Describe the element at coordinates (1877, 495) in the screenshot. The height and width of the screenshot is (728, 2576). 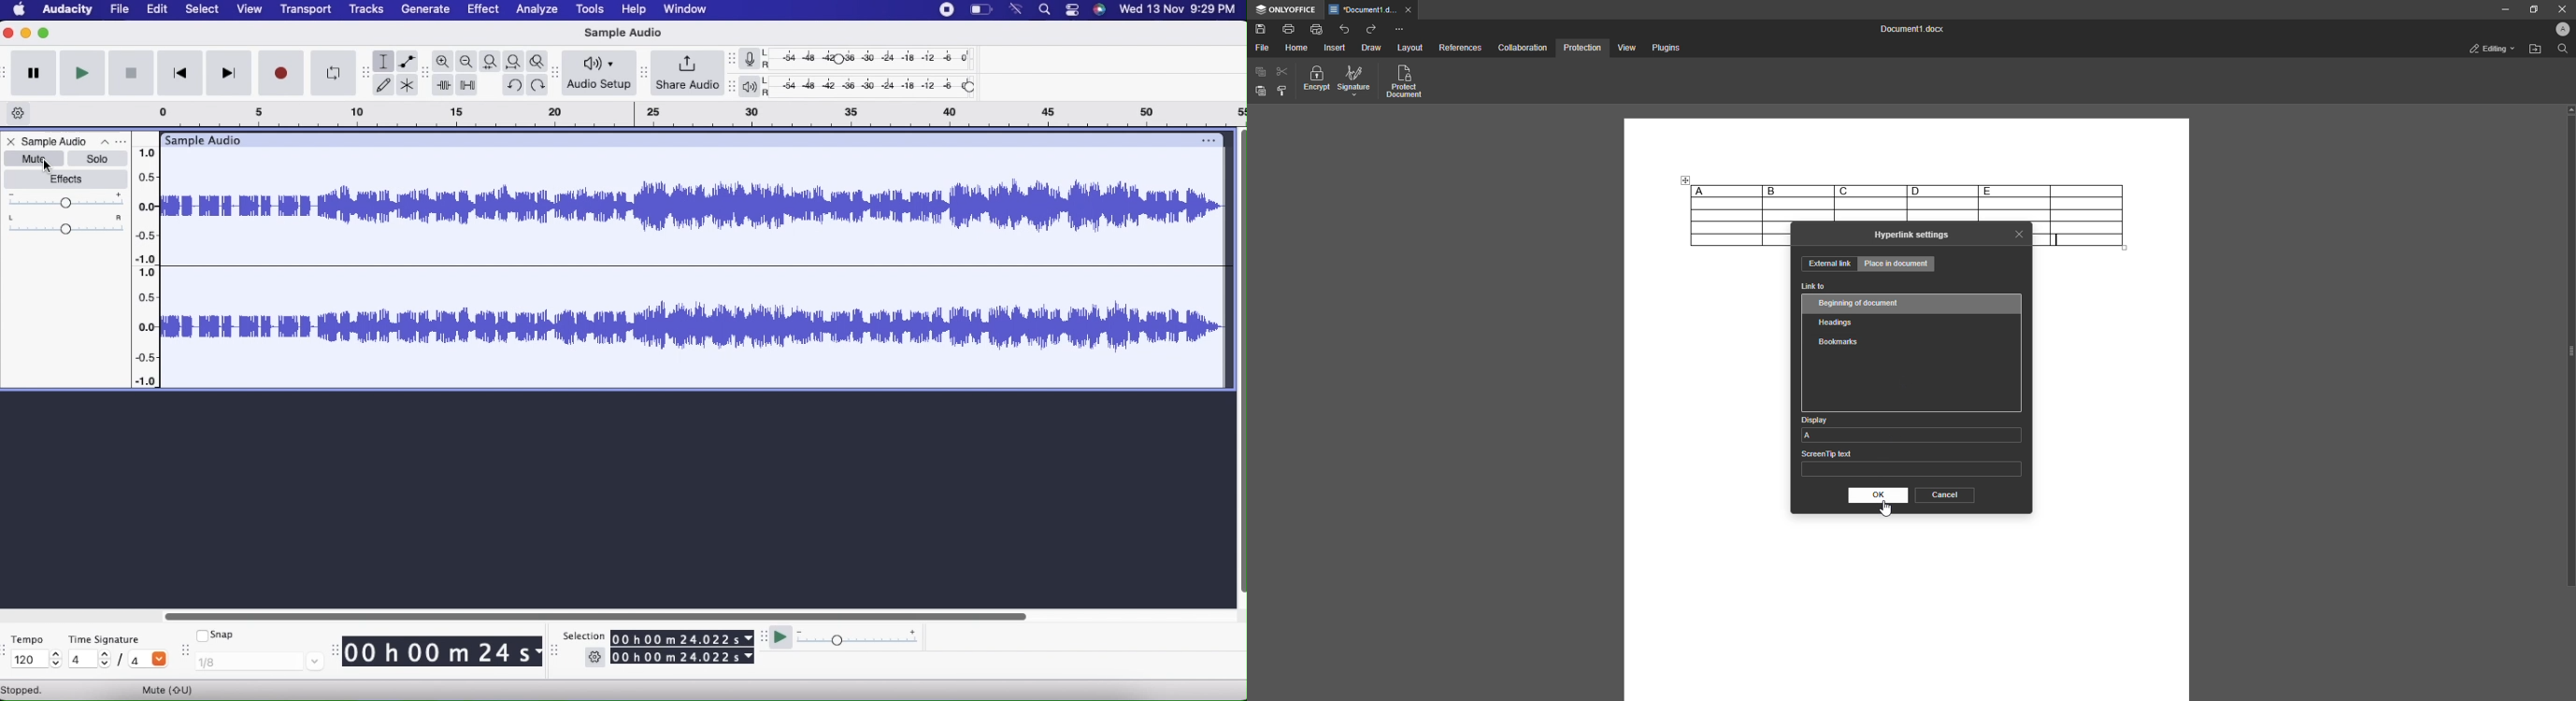
I see `OK` at that location.